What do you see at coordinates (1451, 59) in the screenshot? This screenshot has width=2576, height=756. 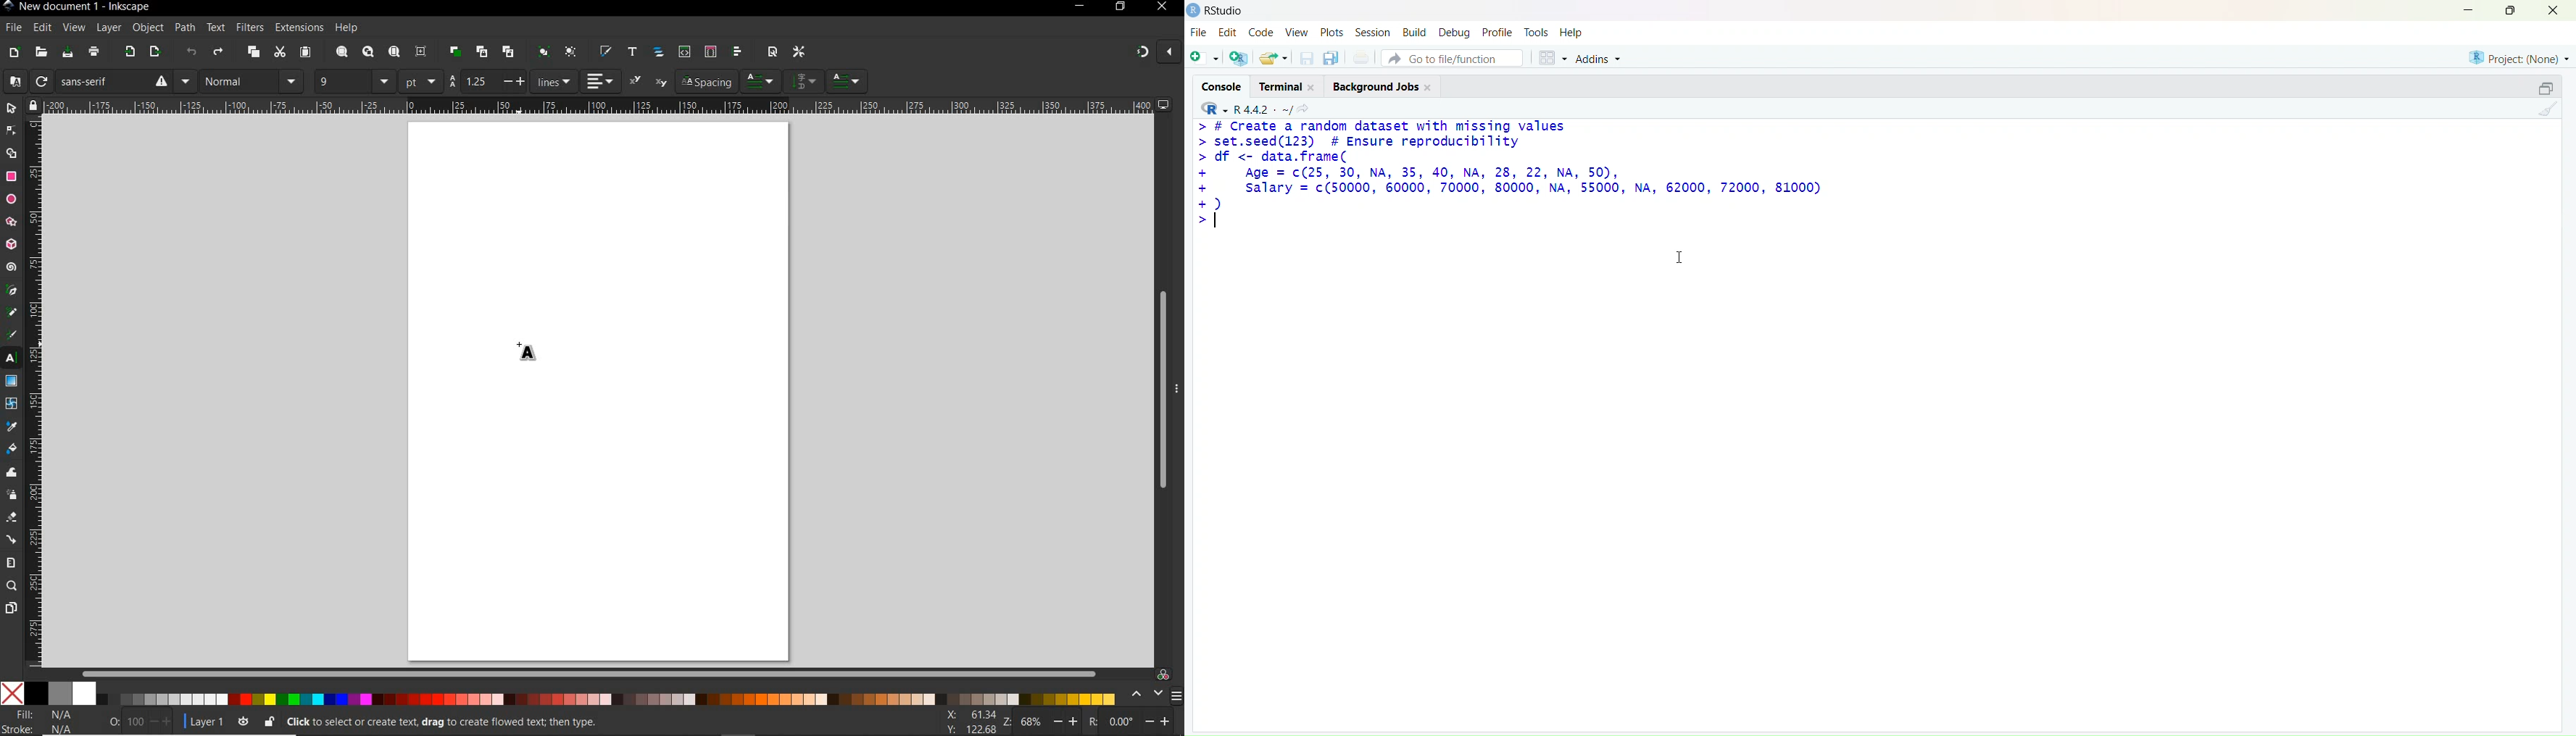 I see `go to file/function` at bounding box center [1451, 59].